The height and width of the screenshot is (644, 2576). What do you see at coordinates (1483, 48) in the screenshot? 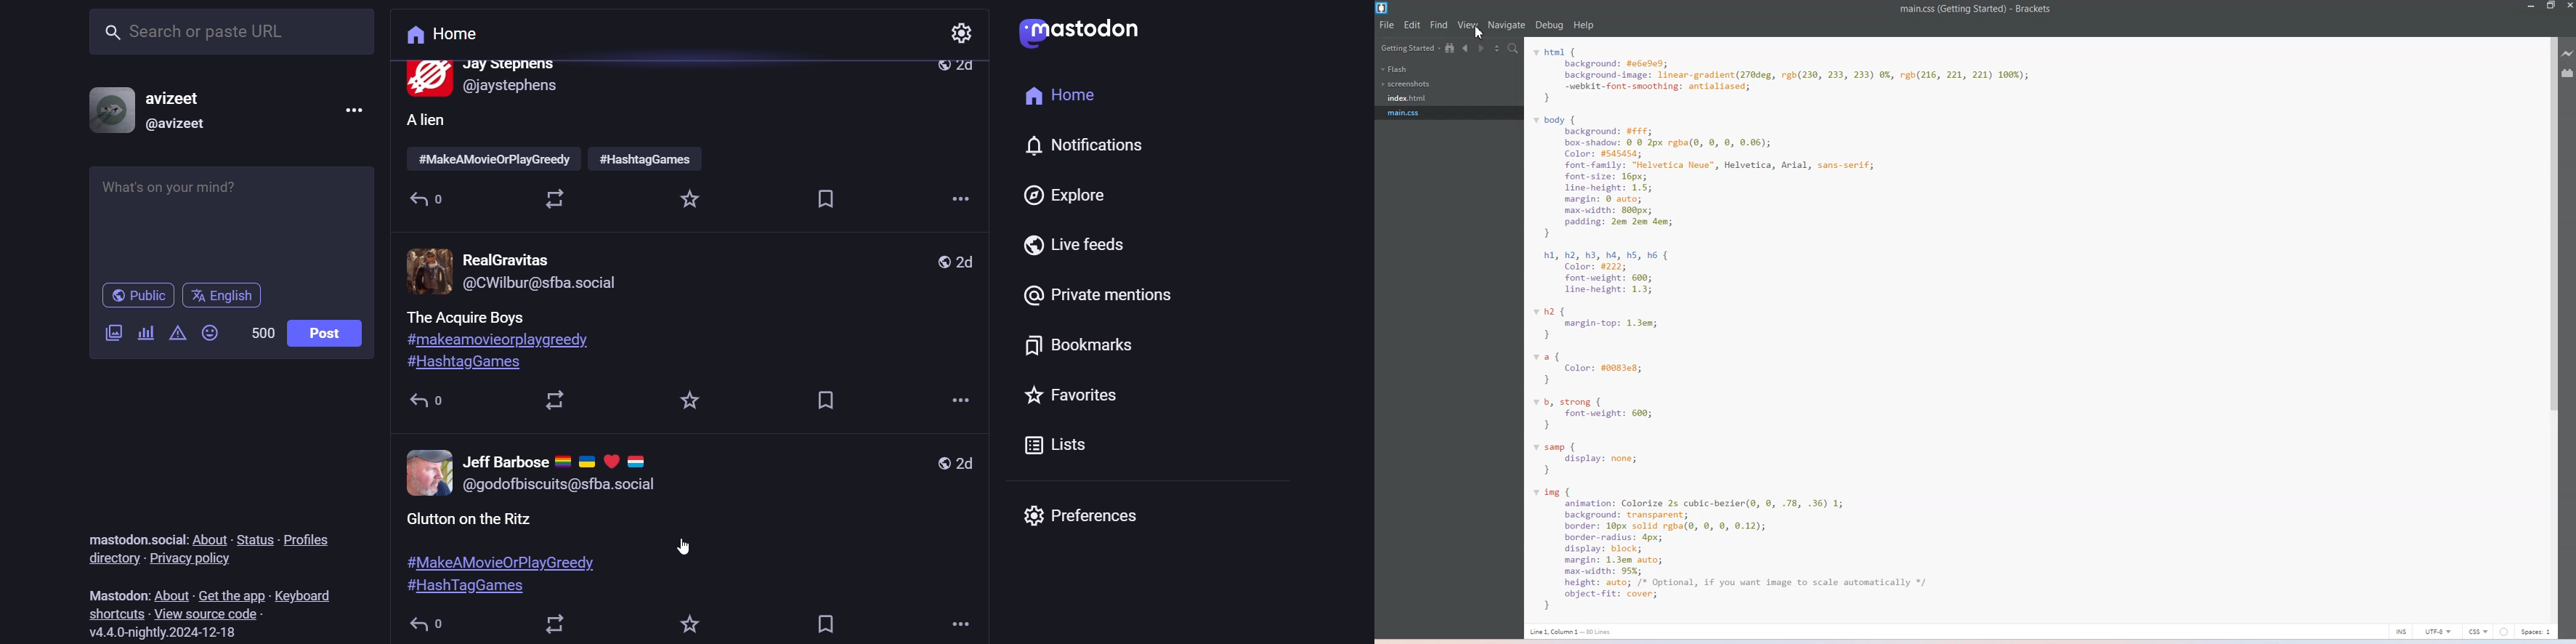
I see `Navigate Forward` at bounding box center [1483, 48].